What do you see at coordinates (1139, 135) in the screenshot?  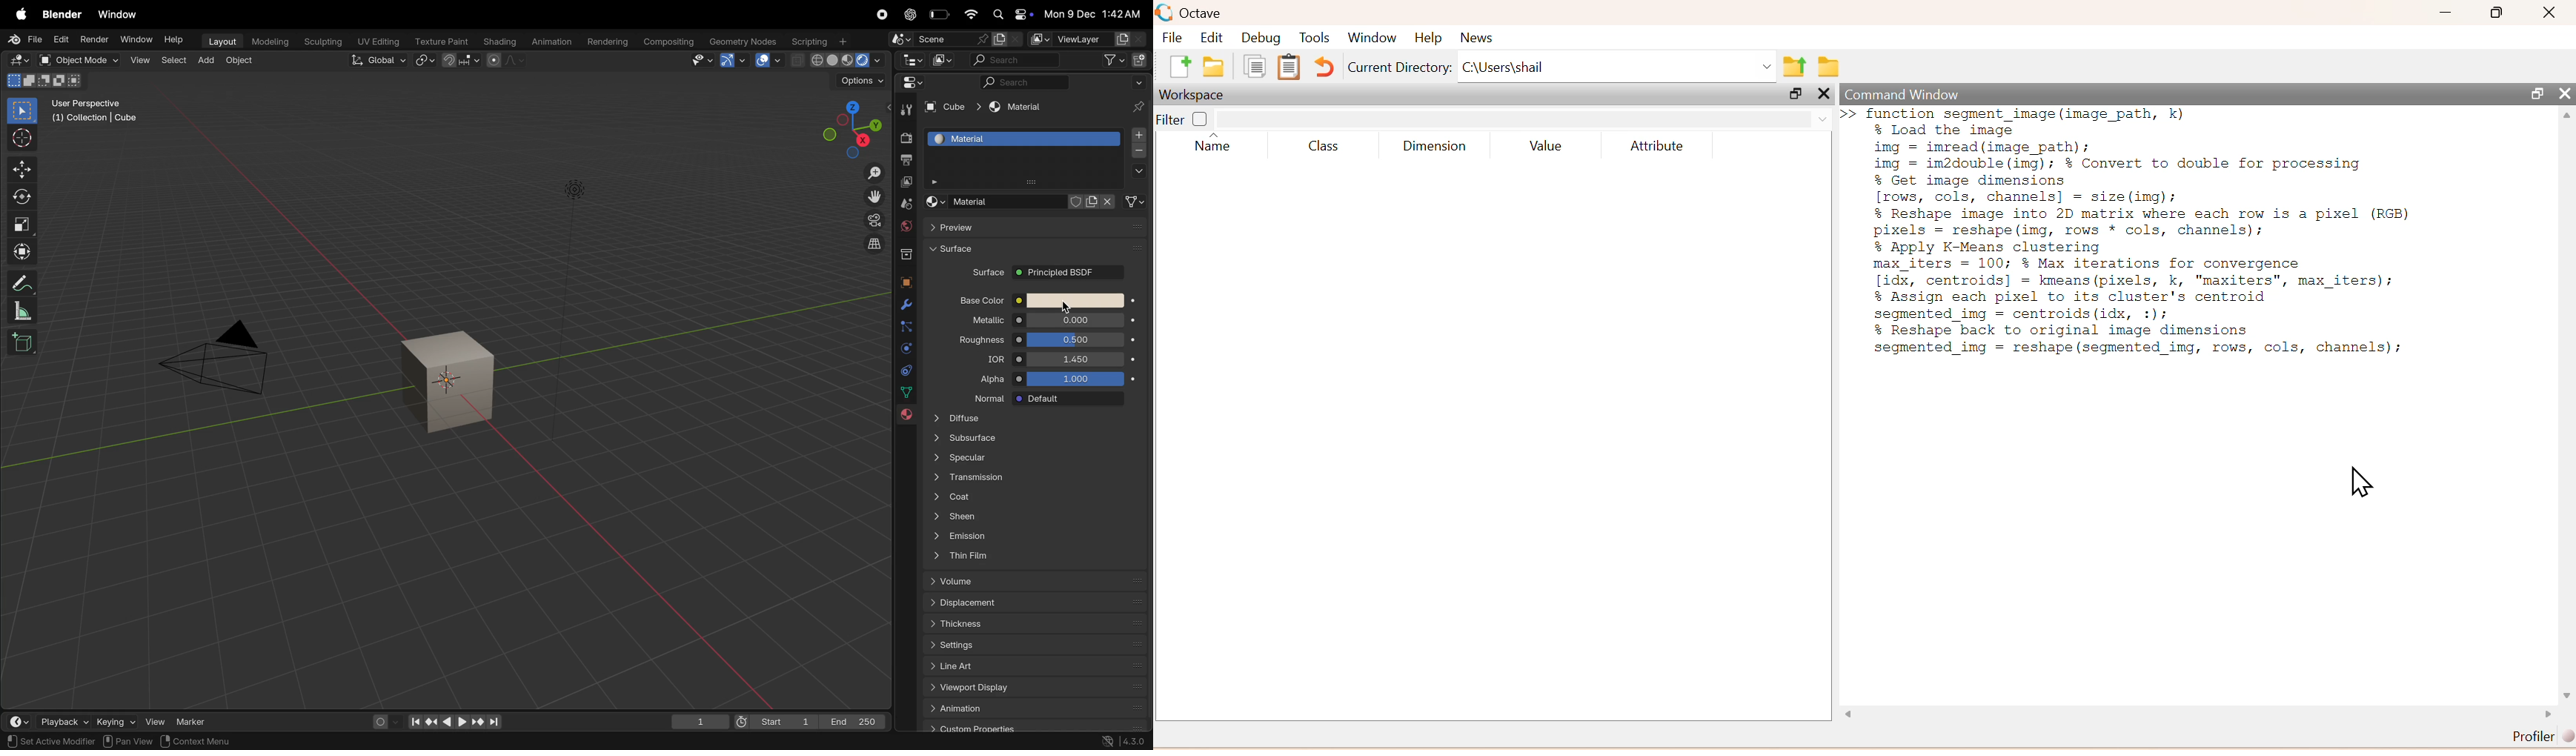 I see `add materail slor` at bounding box center [1139, 135].